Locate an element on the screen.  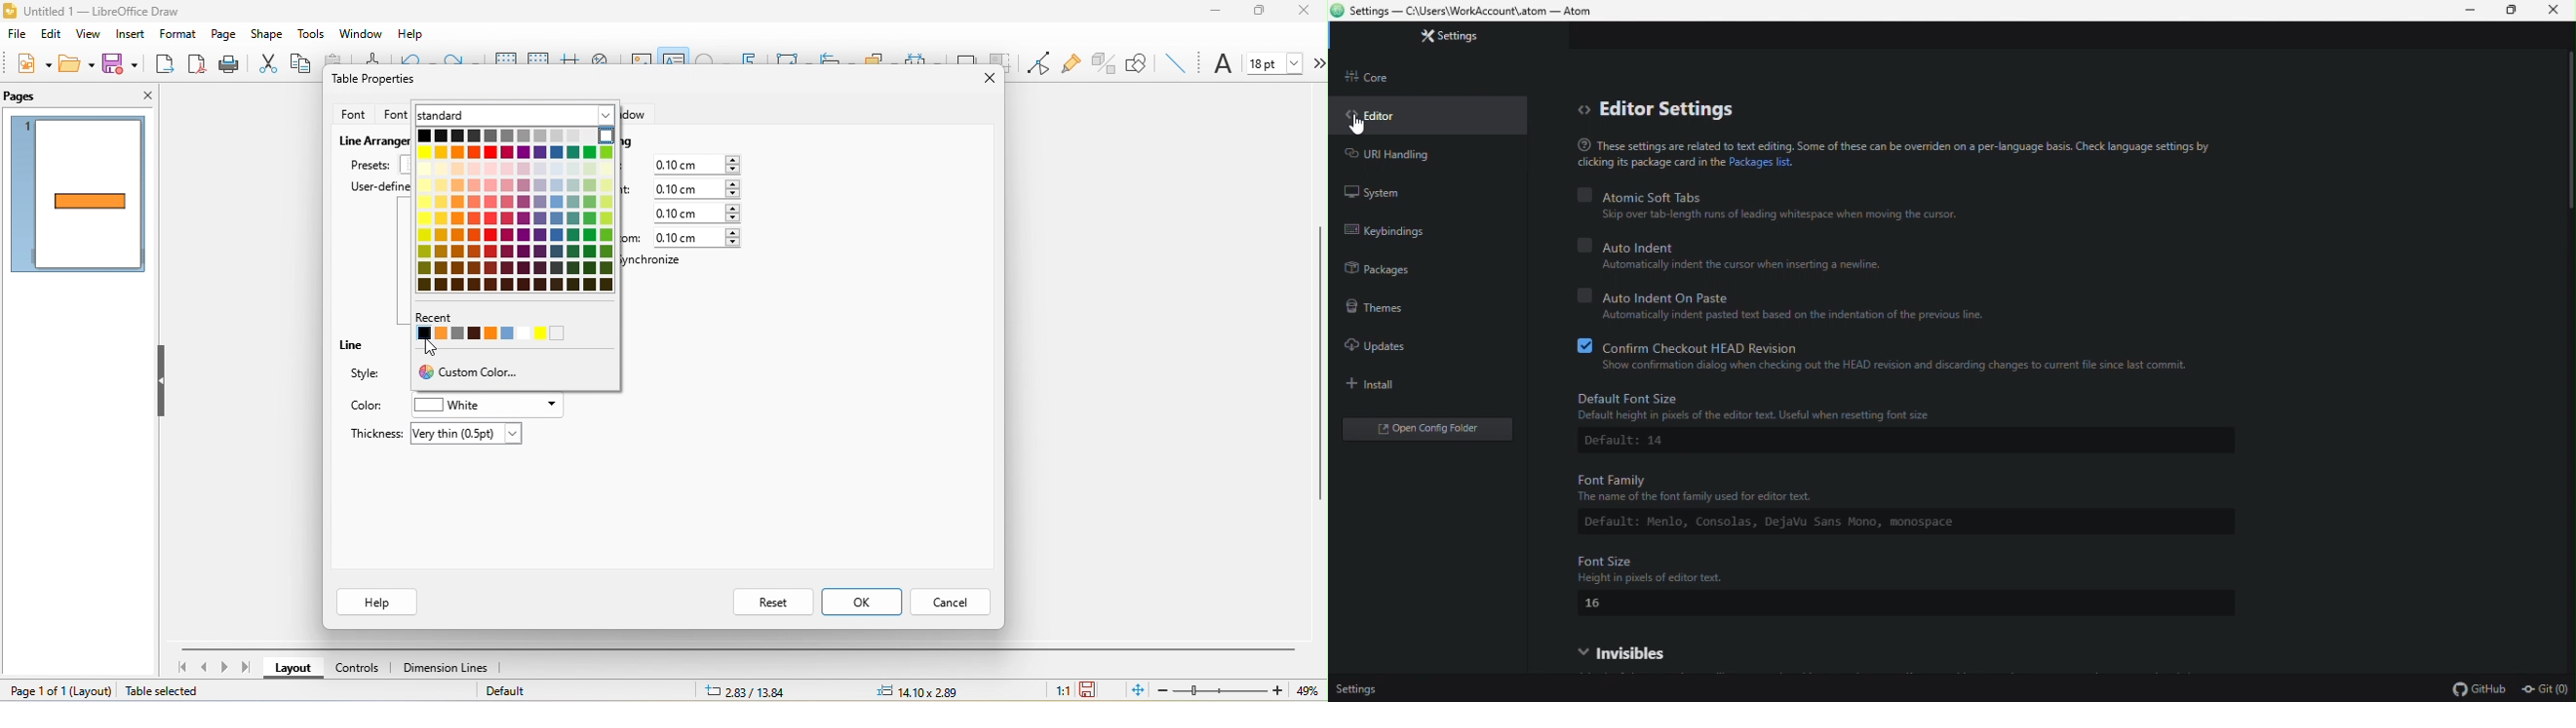
Untitled 1 — LibreOffice Draw is located at coordinates (90, 9).